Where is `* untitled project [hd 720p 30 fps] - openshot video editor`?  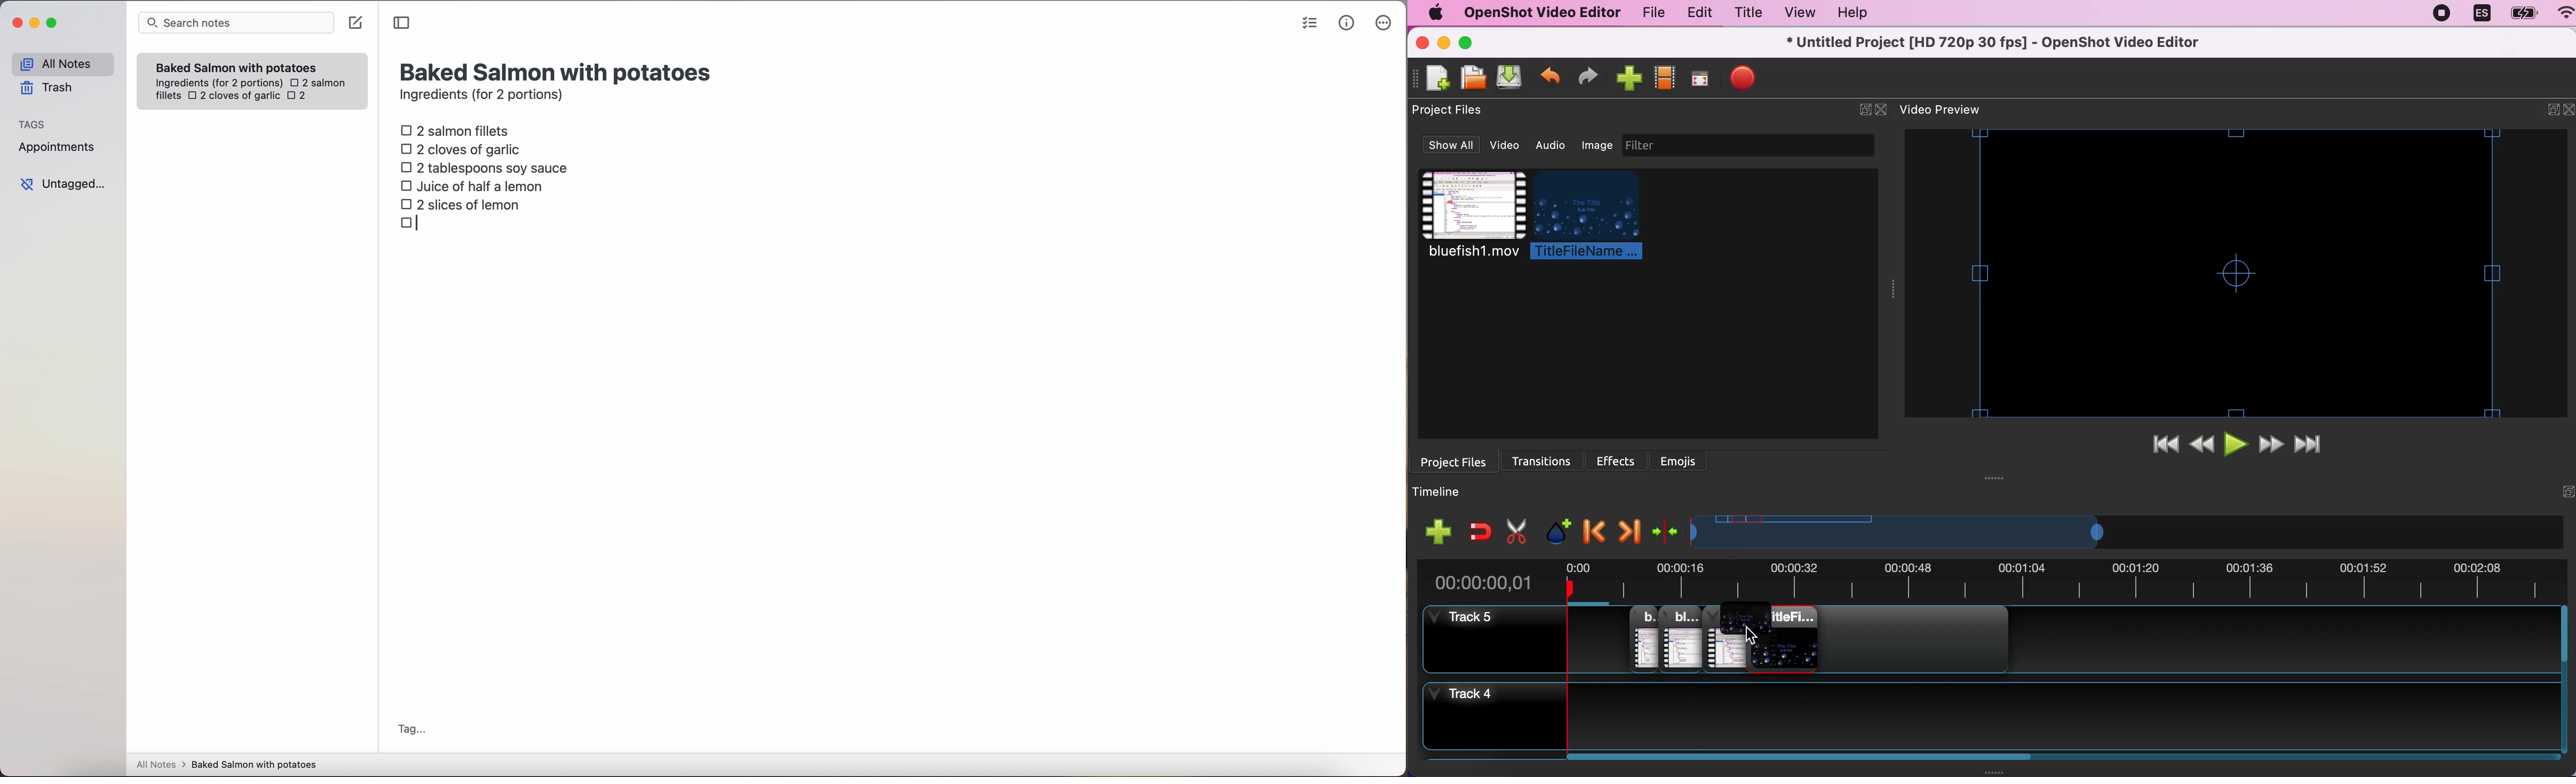 * untitled project [hd 720p 30 fps] - openshot video editor is located at coordinates (2020, 42).